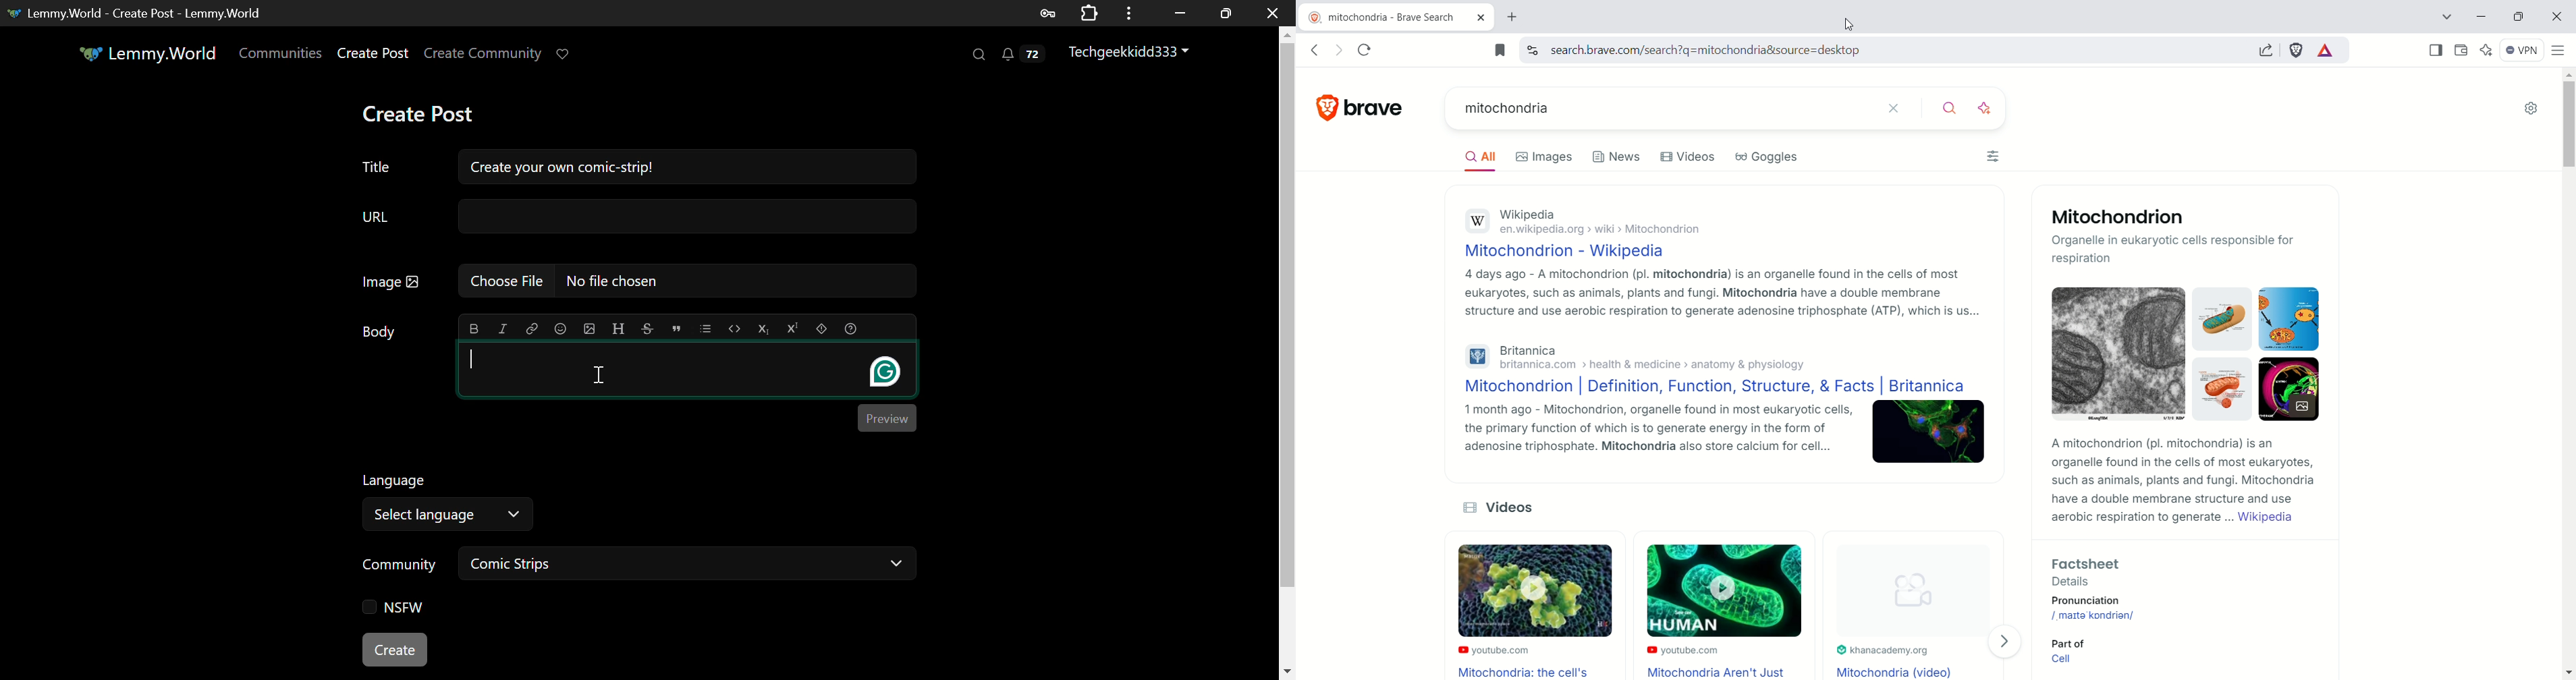 The height and width of the screenshot is (700, 2576). What do you see at coordinates (977, 55) in the screenshot?
I see `Search` at bounding box center [977, 55].